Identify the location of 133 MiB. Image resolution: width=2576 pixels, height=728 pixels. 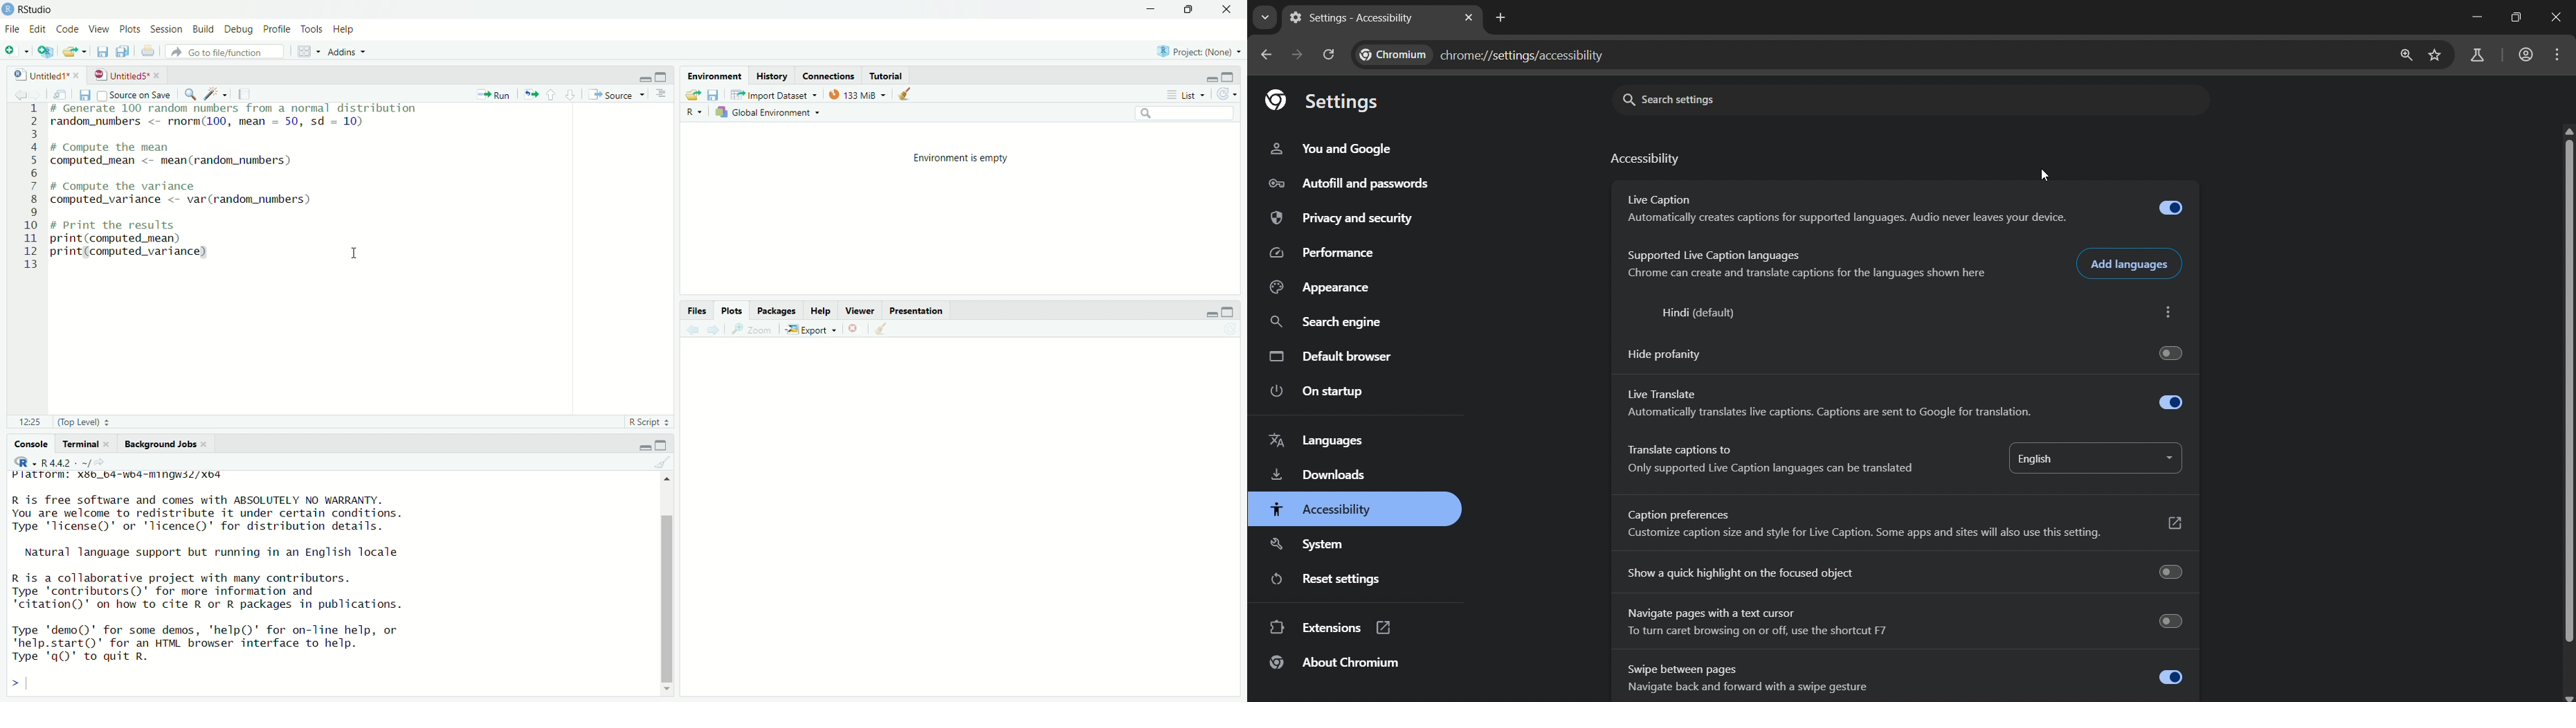
(856, 94).